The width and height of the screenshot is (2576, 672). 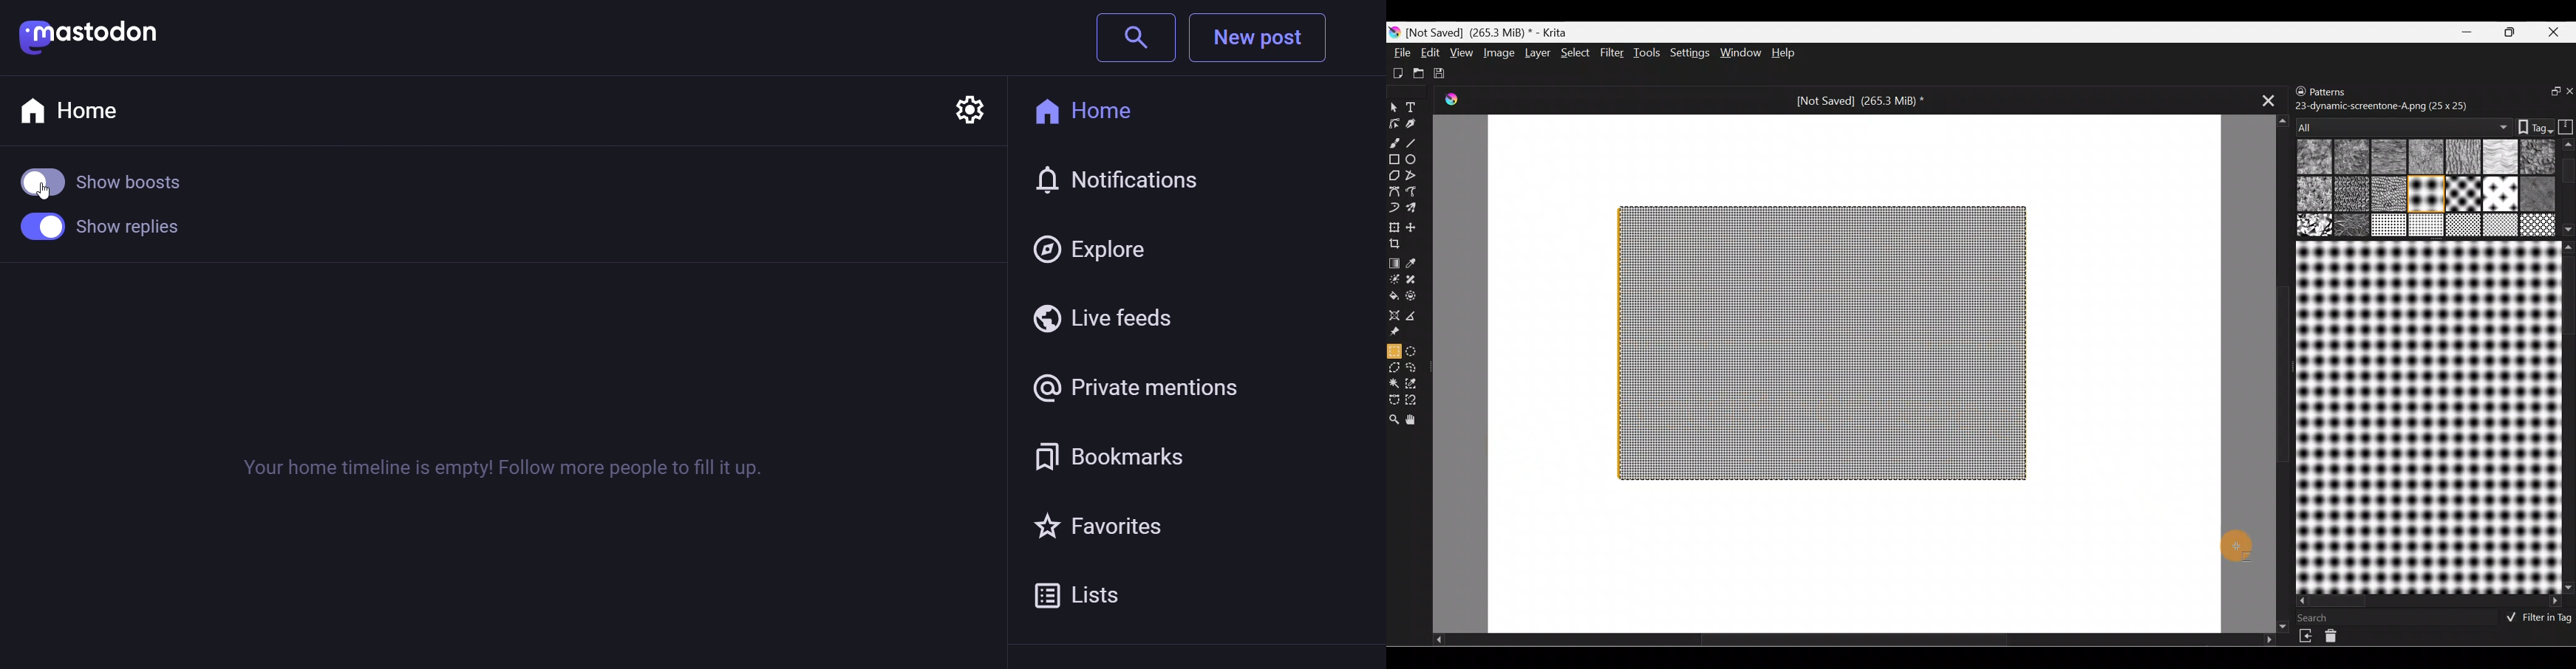 What do you see at coordinates (2461, 158) in the screenshot?
I see `04 paper-c-grain.png` at bounding box center [2461, 158].